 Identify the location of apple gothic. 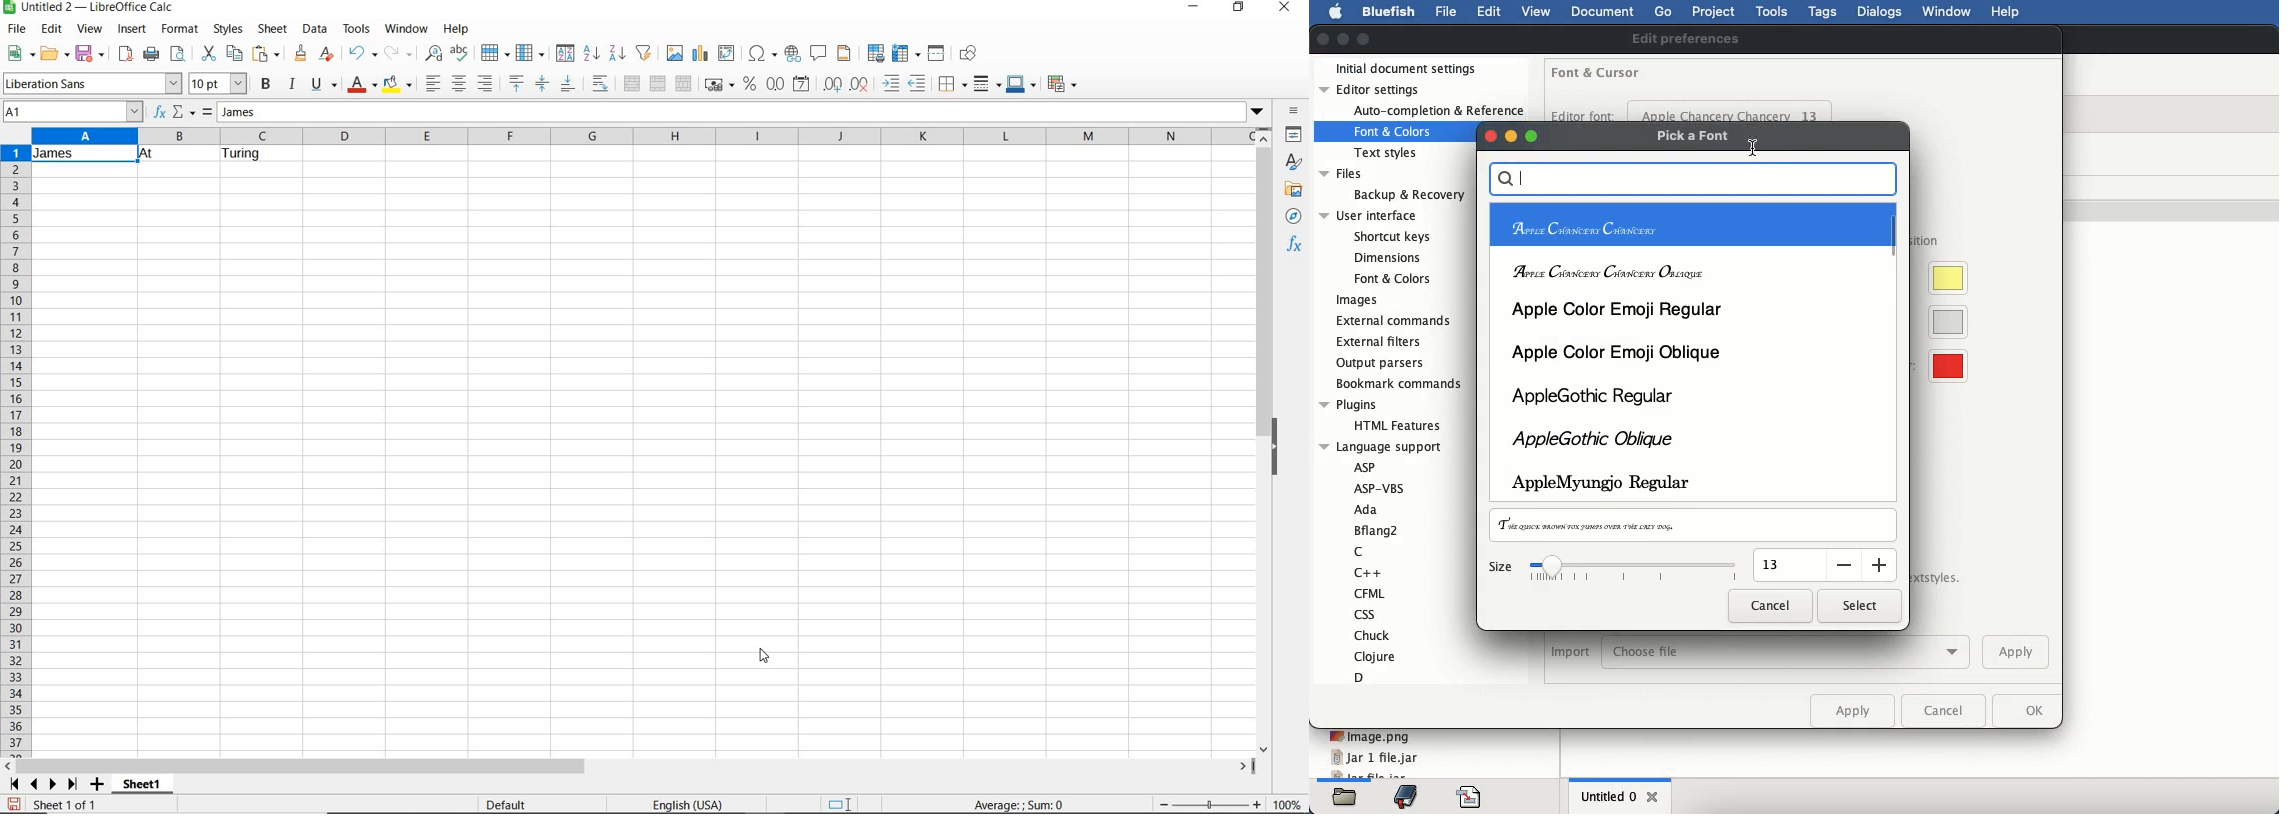
(1603, 400).